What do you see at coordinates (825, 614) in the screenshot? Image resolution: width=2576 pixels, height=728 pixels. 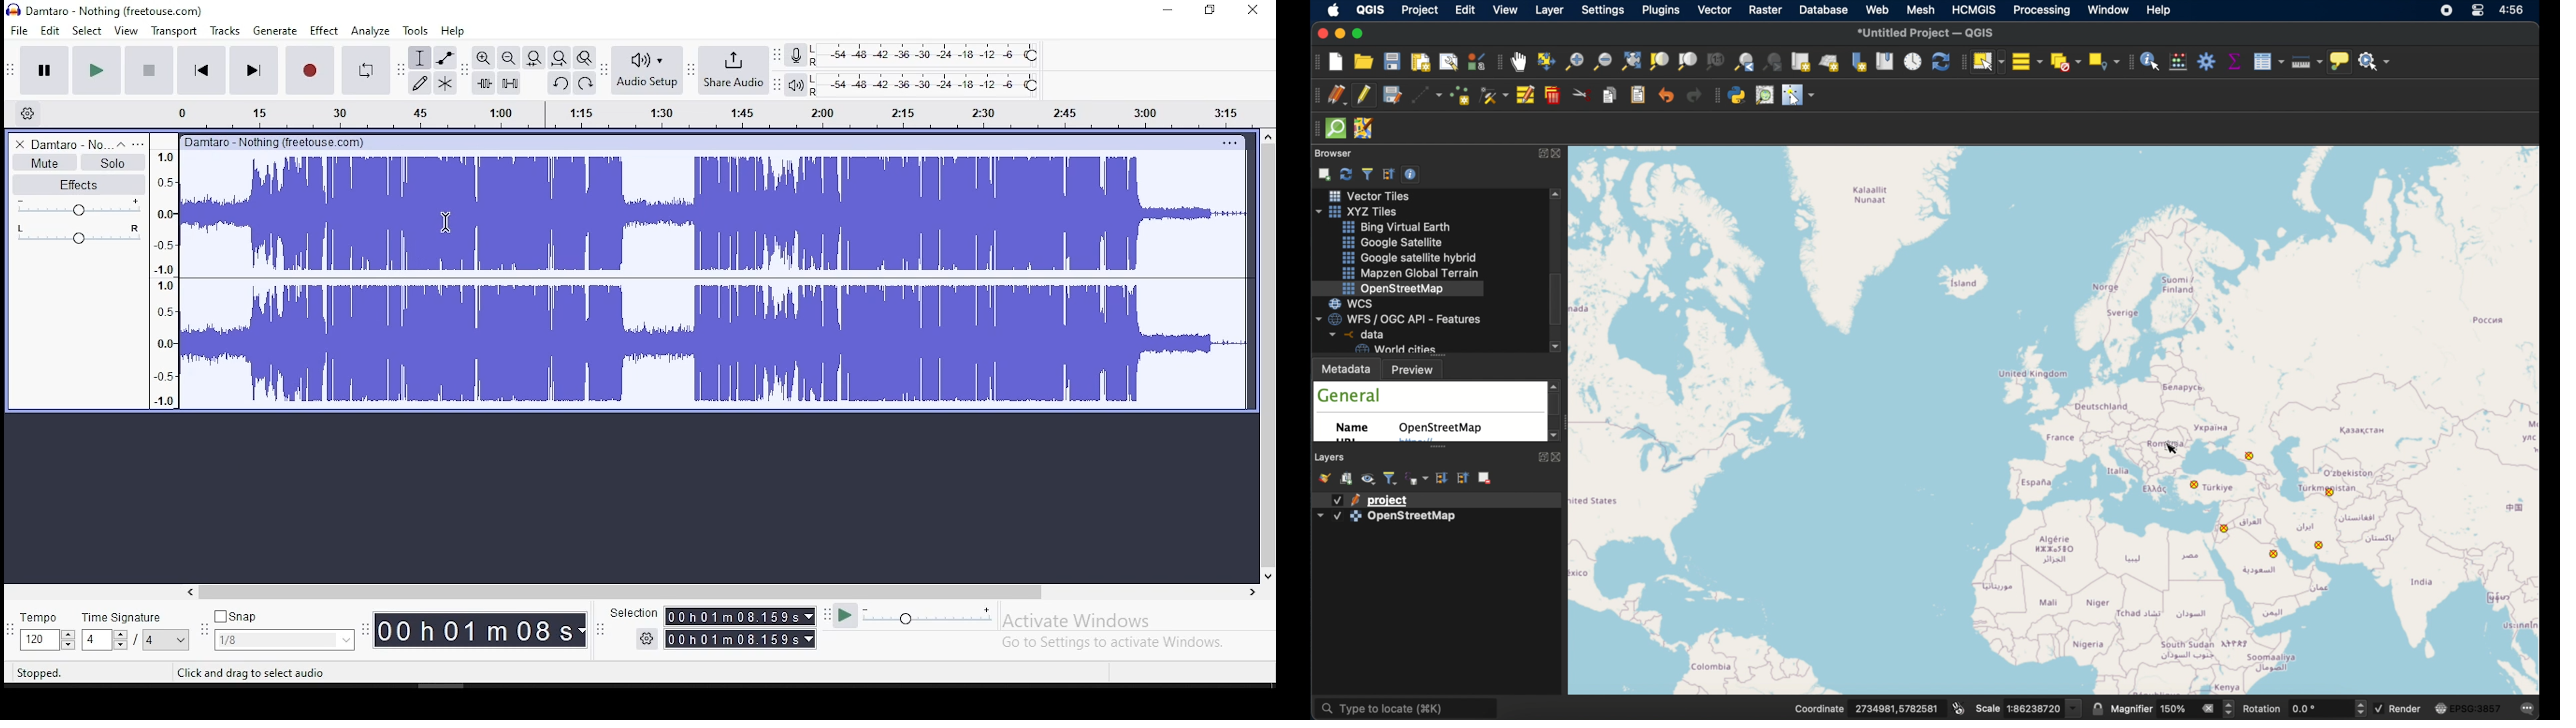 I see `` at bounding box center [825, 614].